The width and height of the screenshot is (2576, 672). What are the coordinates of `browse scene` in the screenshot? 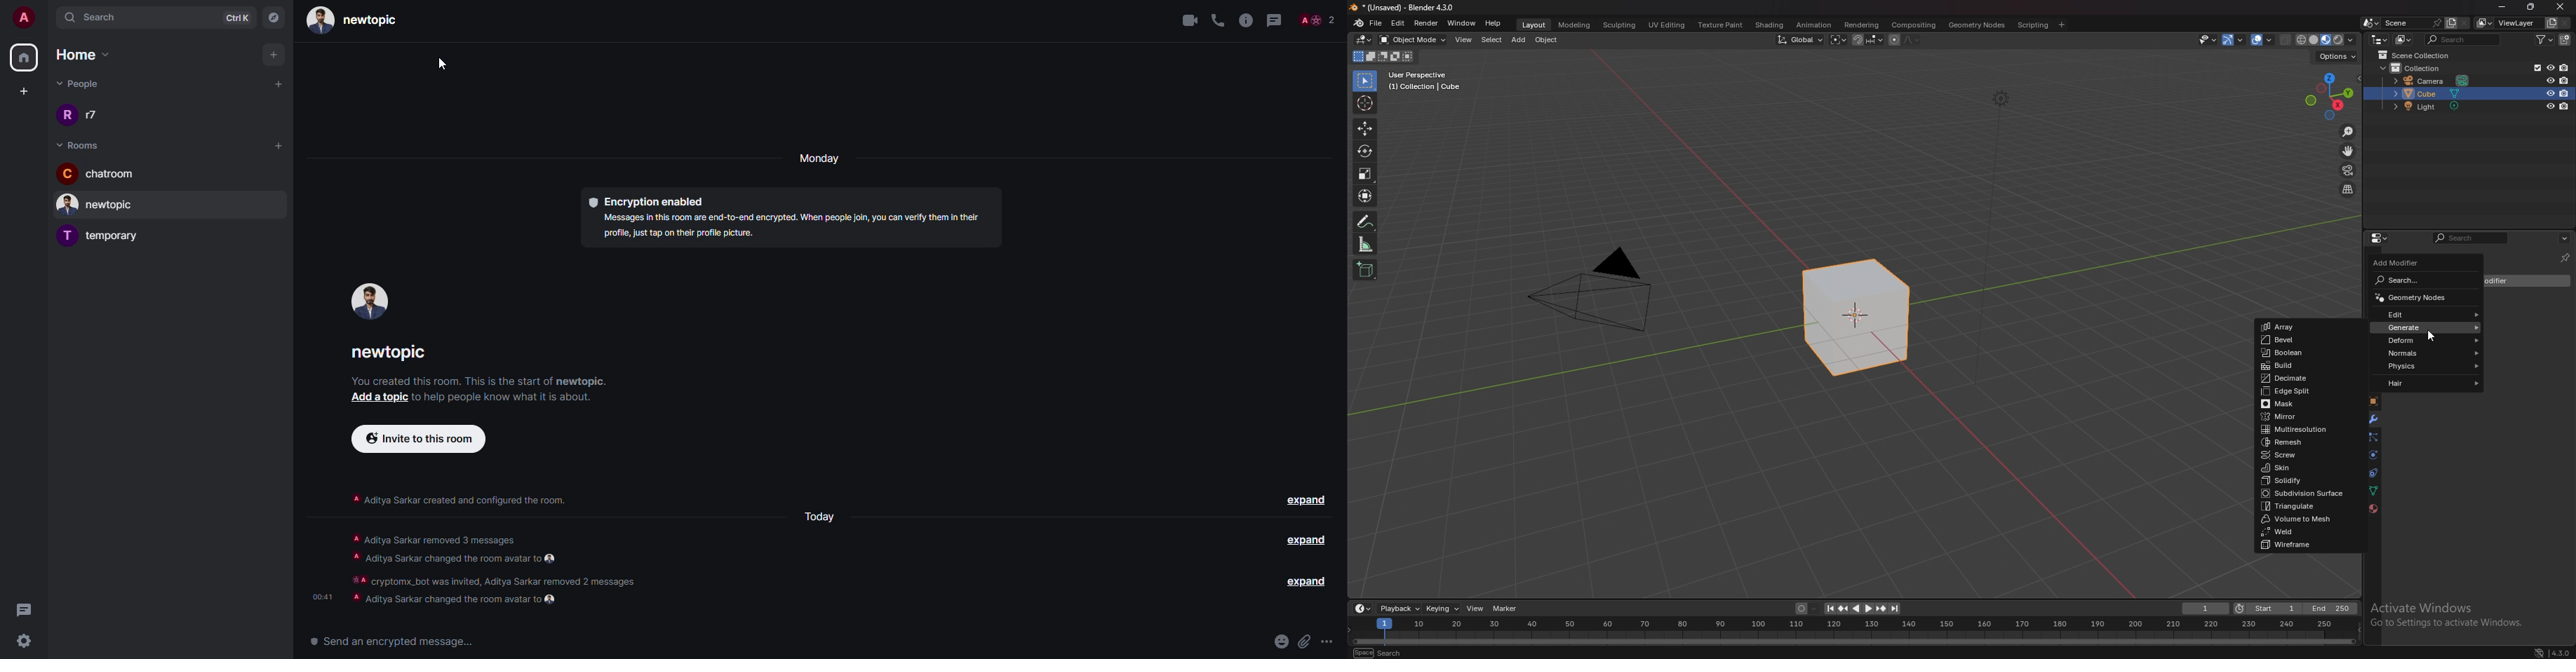 It's located at (2371, 23).